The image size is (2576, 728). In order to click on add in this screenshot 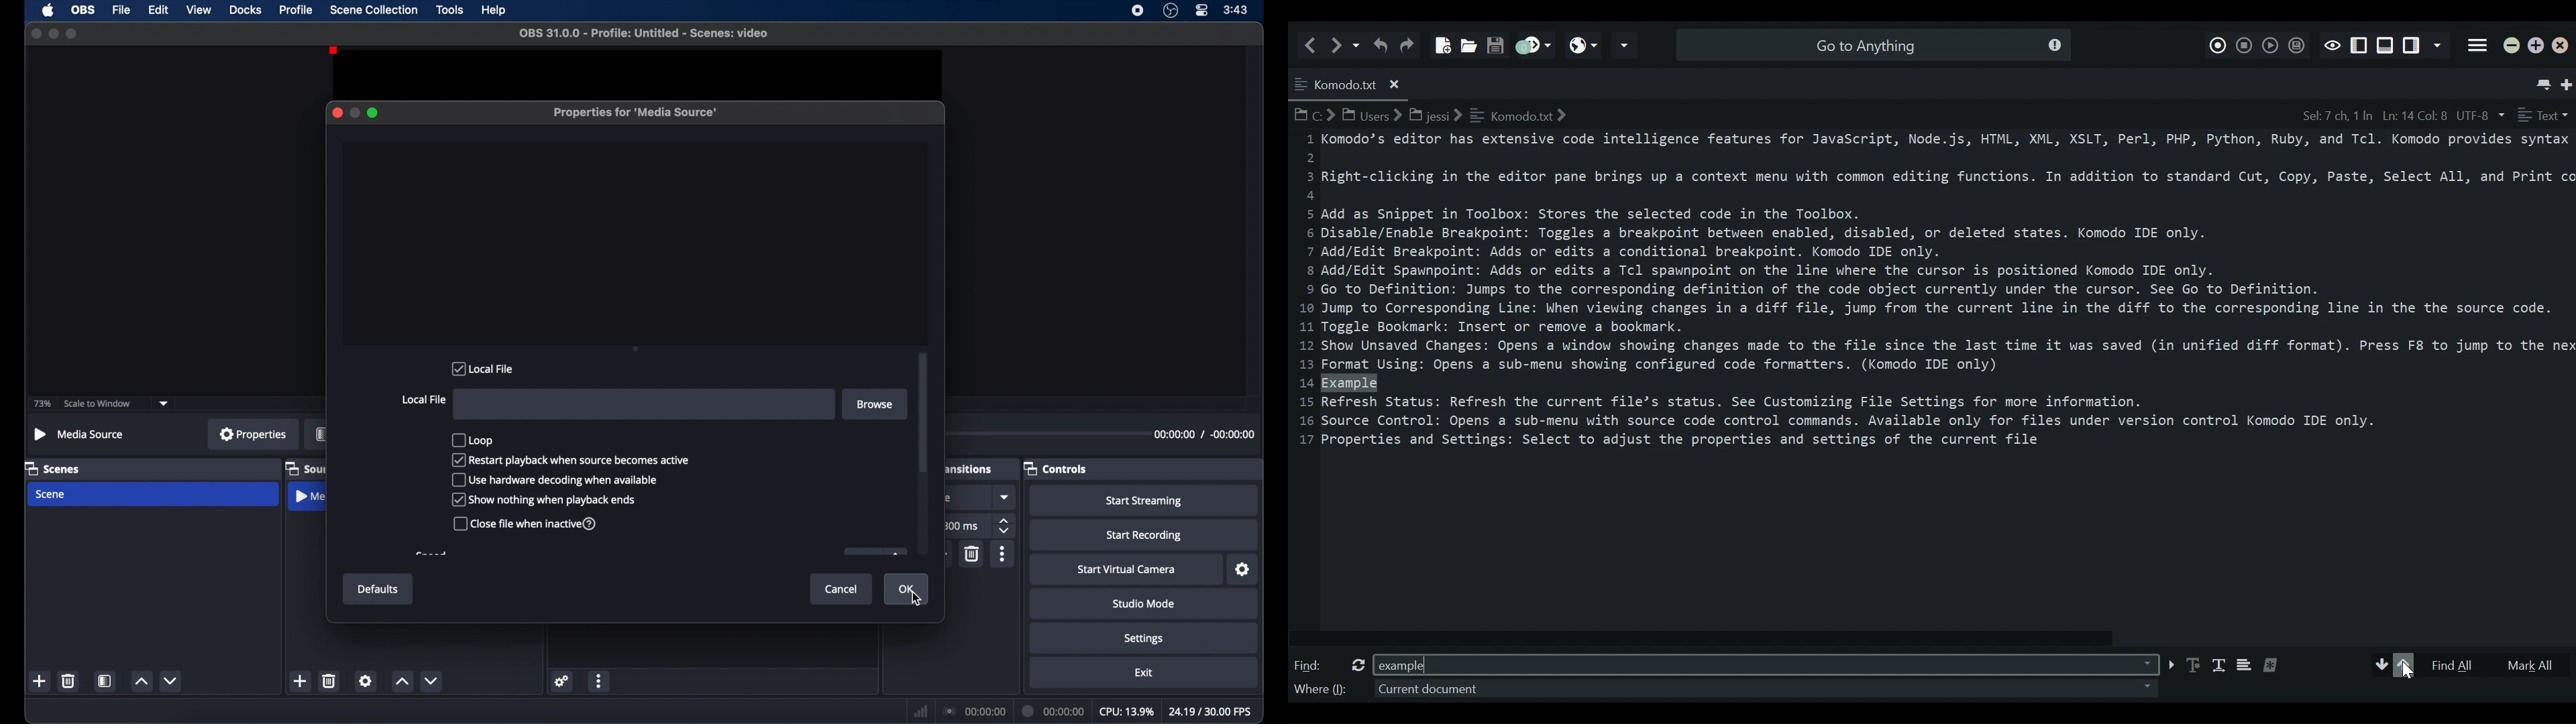, I will do `click(299, 680)`.